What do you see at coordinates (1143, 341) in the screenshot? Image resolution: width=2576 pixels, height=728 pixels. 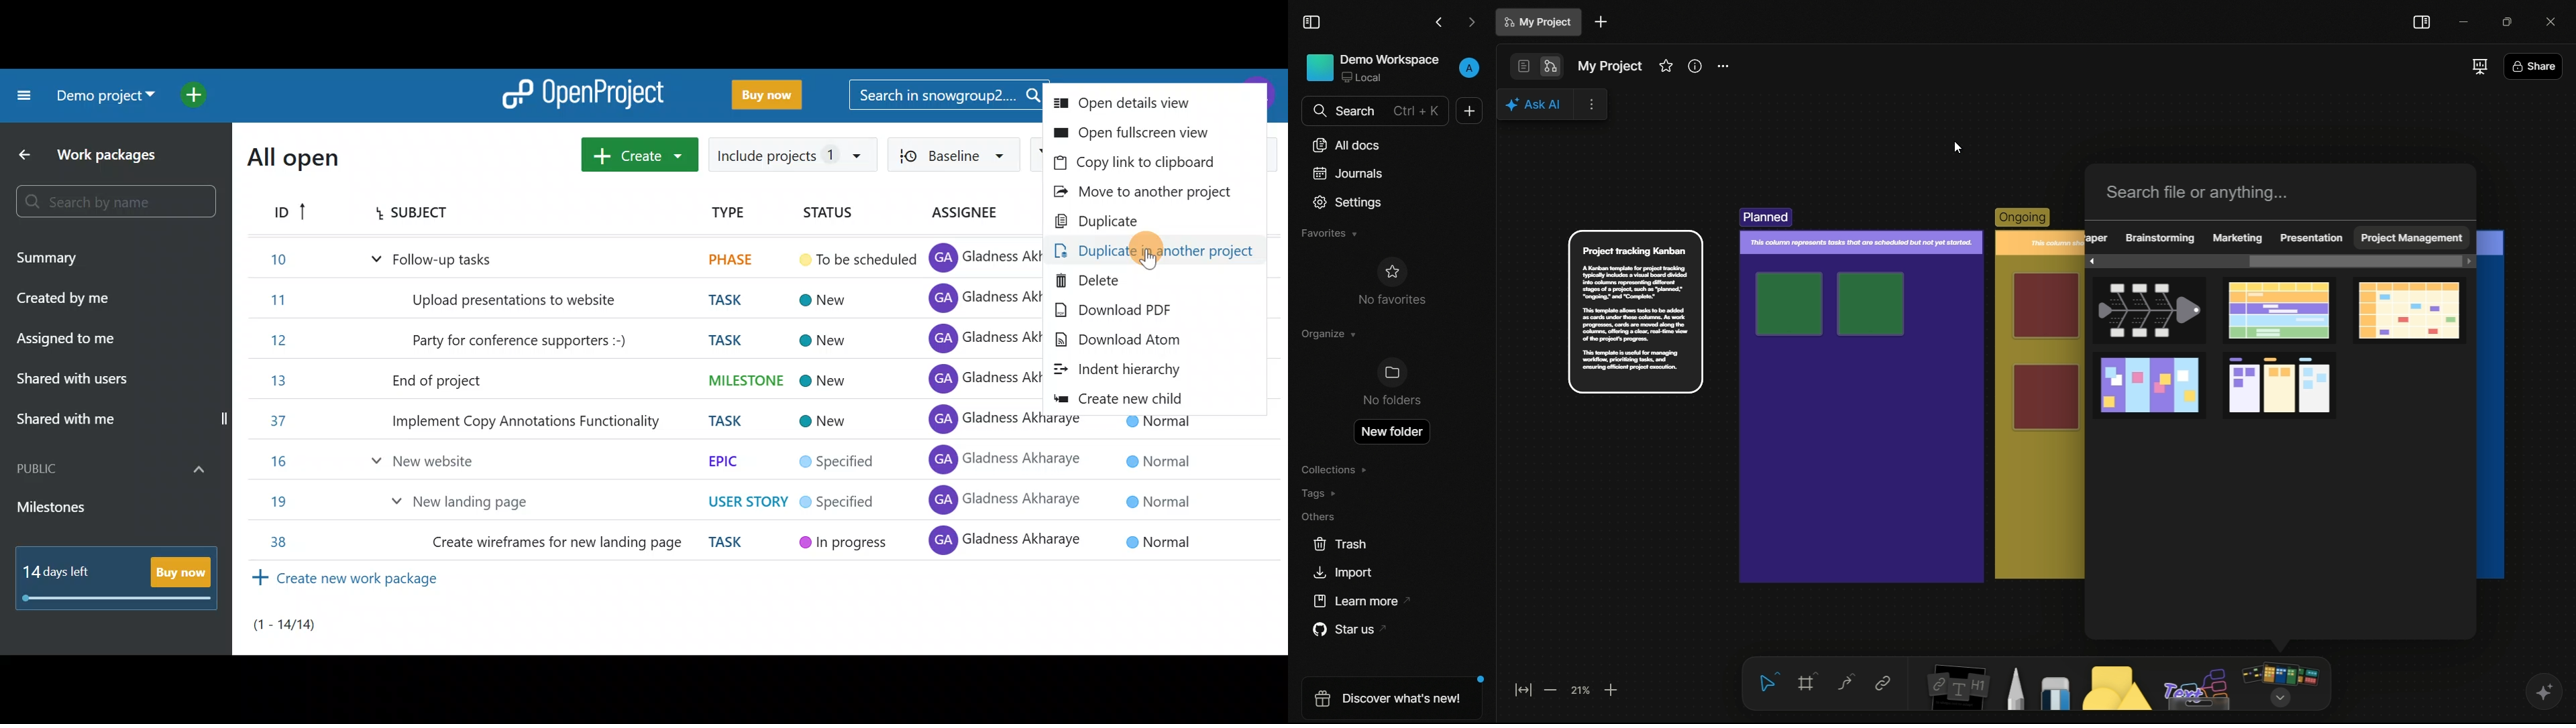 I see `Download Atom` at bounding box center [1143, 341].